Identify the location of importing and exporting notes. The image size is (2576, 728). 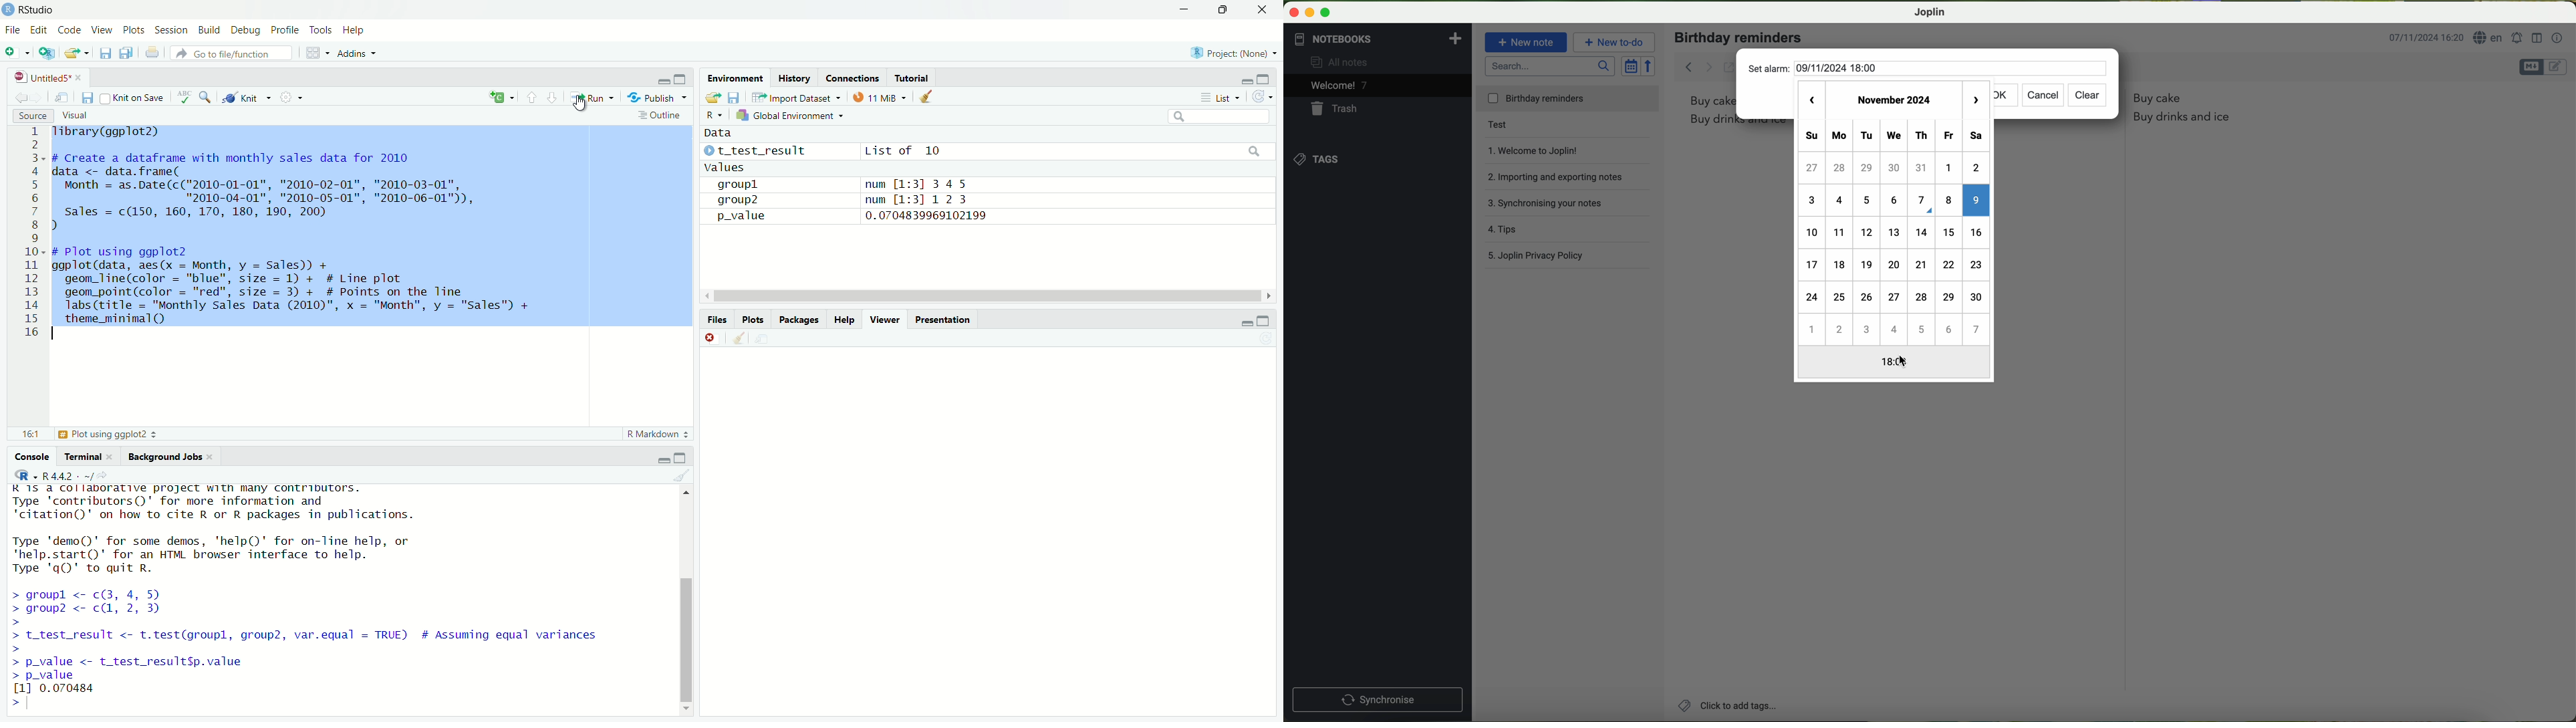
(1560, 174).